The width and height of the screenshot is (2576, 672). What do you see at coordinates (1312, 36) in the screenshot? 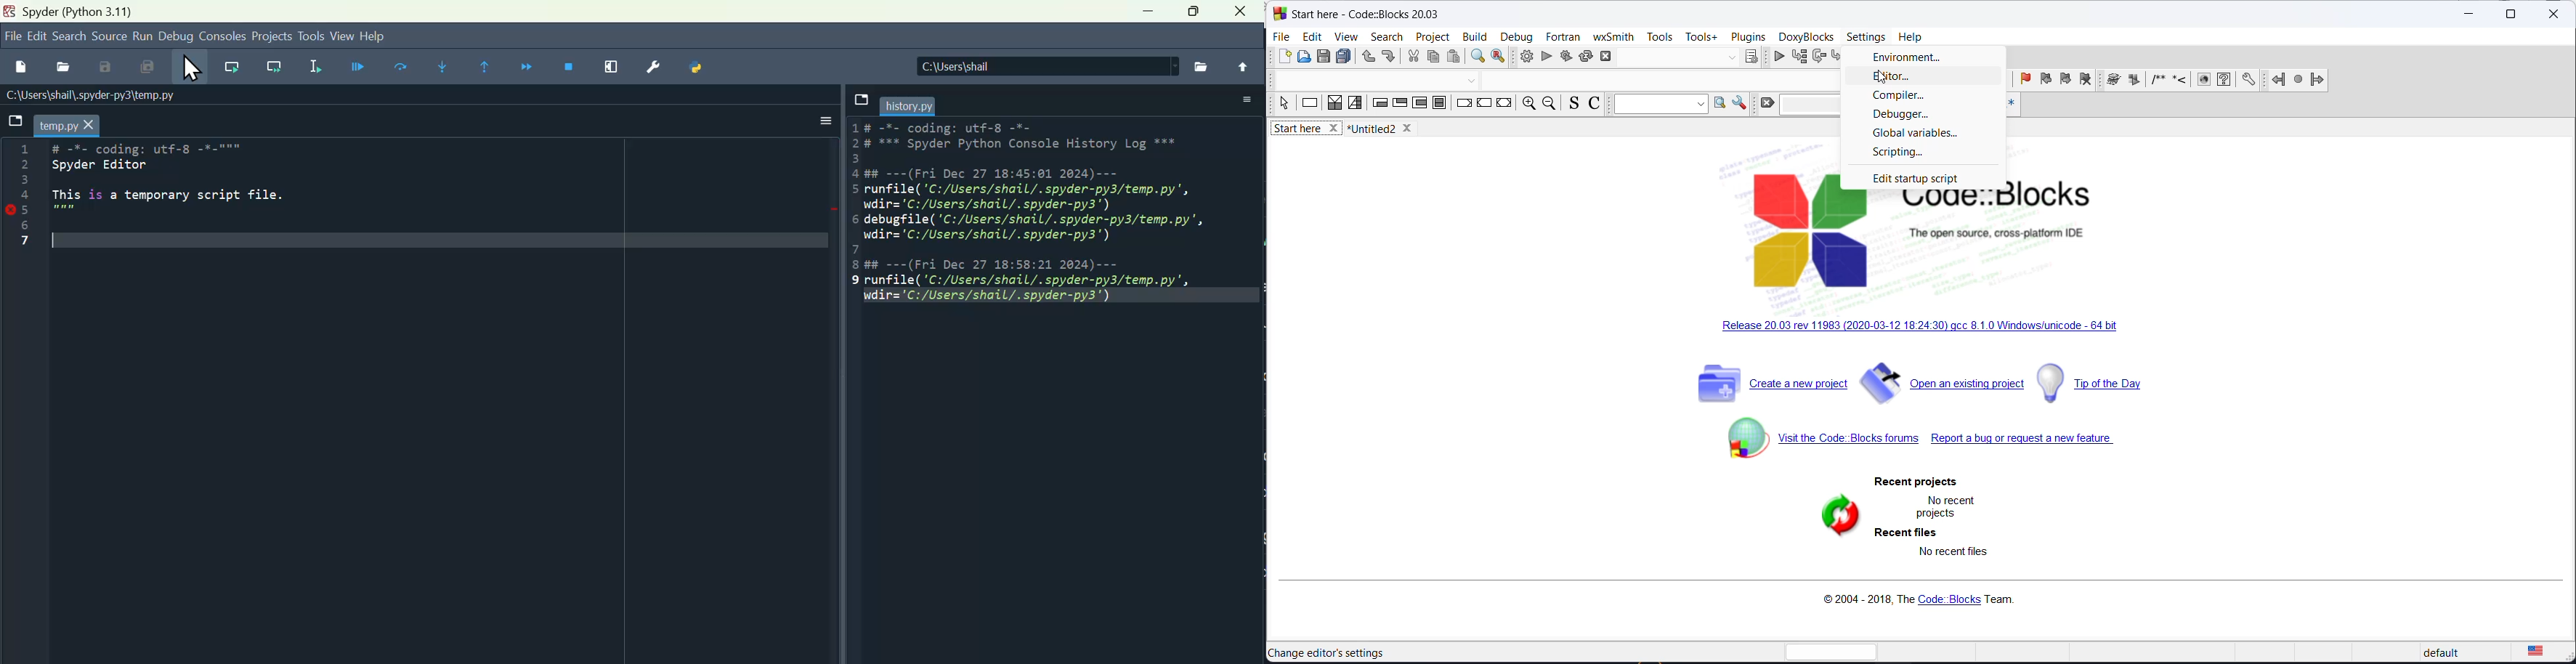
I see `edit` at bounding box center [1312, 36].